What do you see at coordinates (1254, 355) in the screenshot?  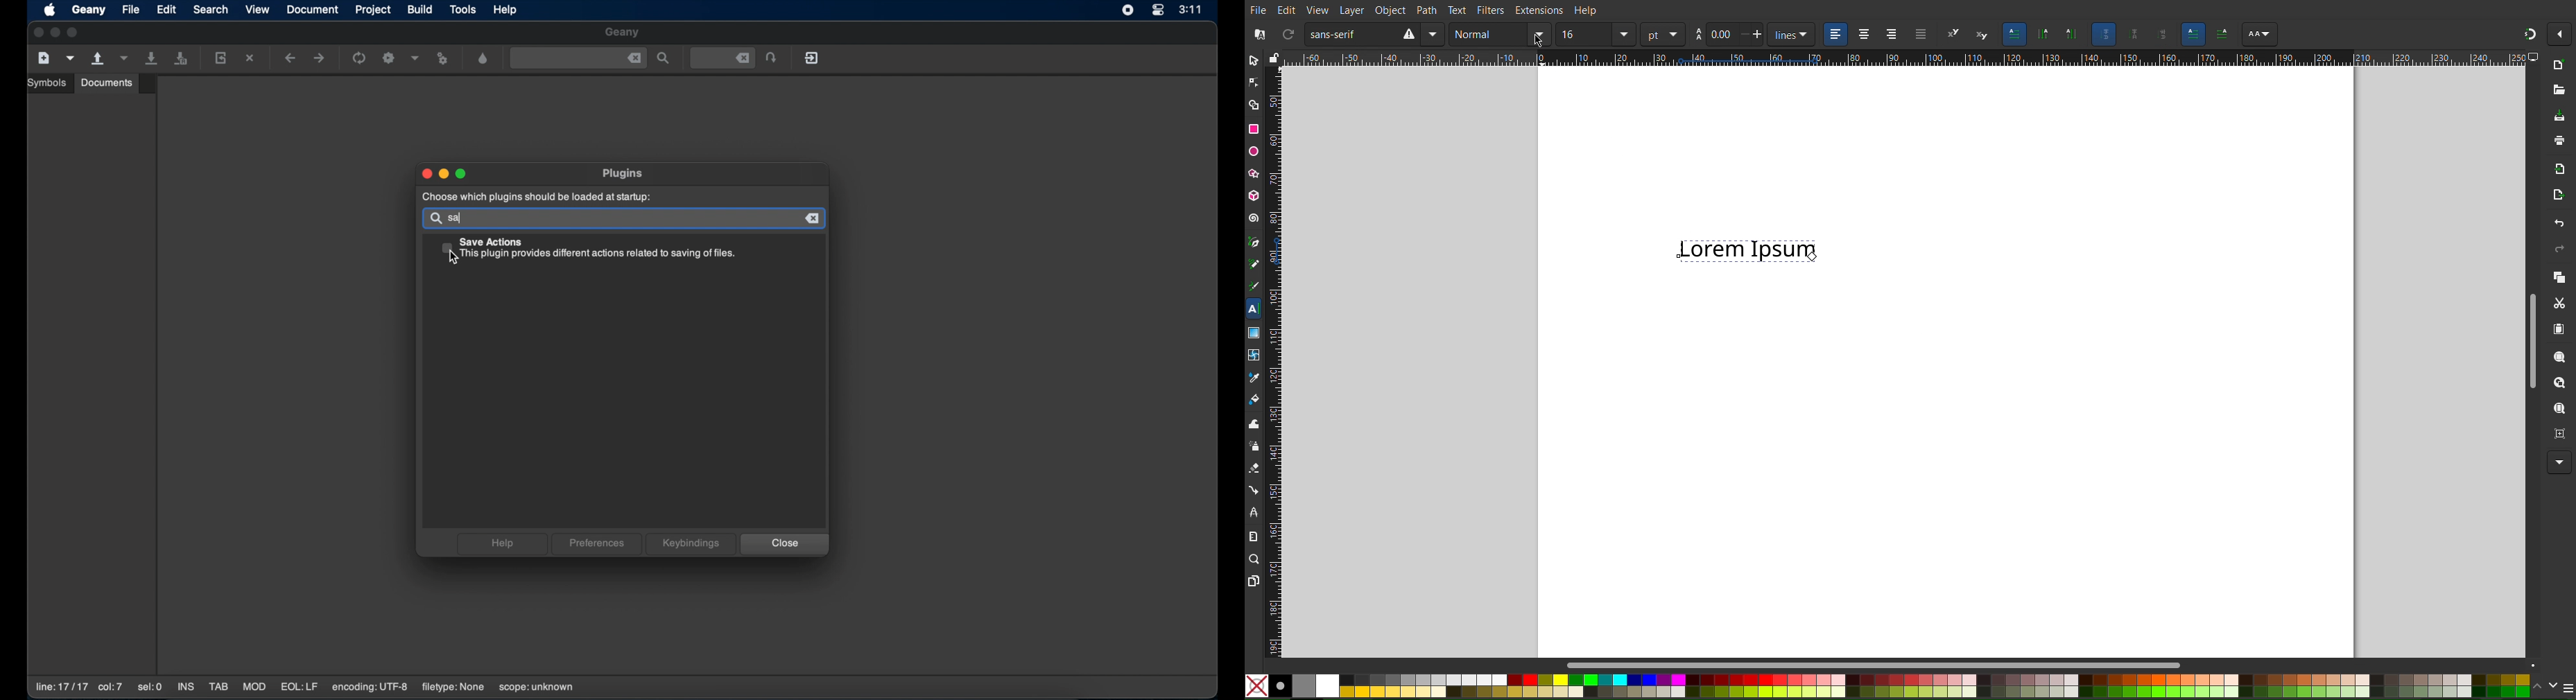 I see `Mesh Tool` at bounding box center [1254, 355].